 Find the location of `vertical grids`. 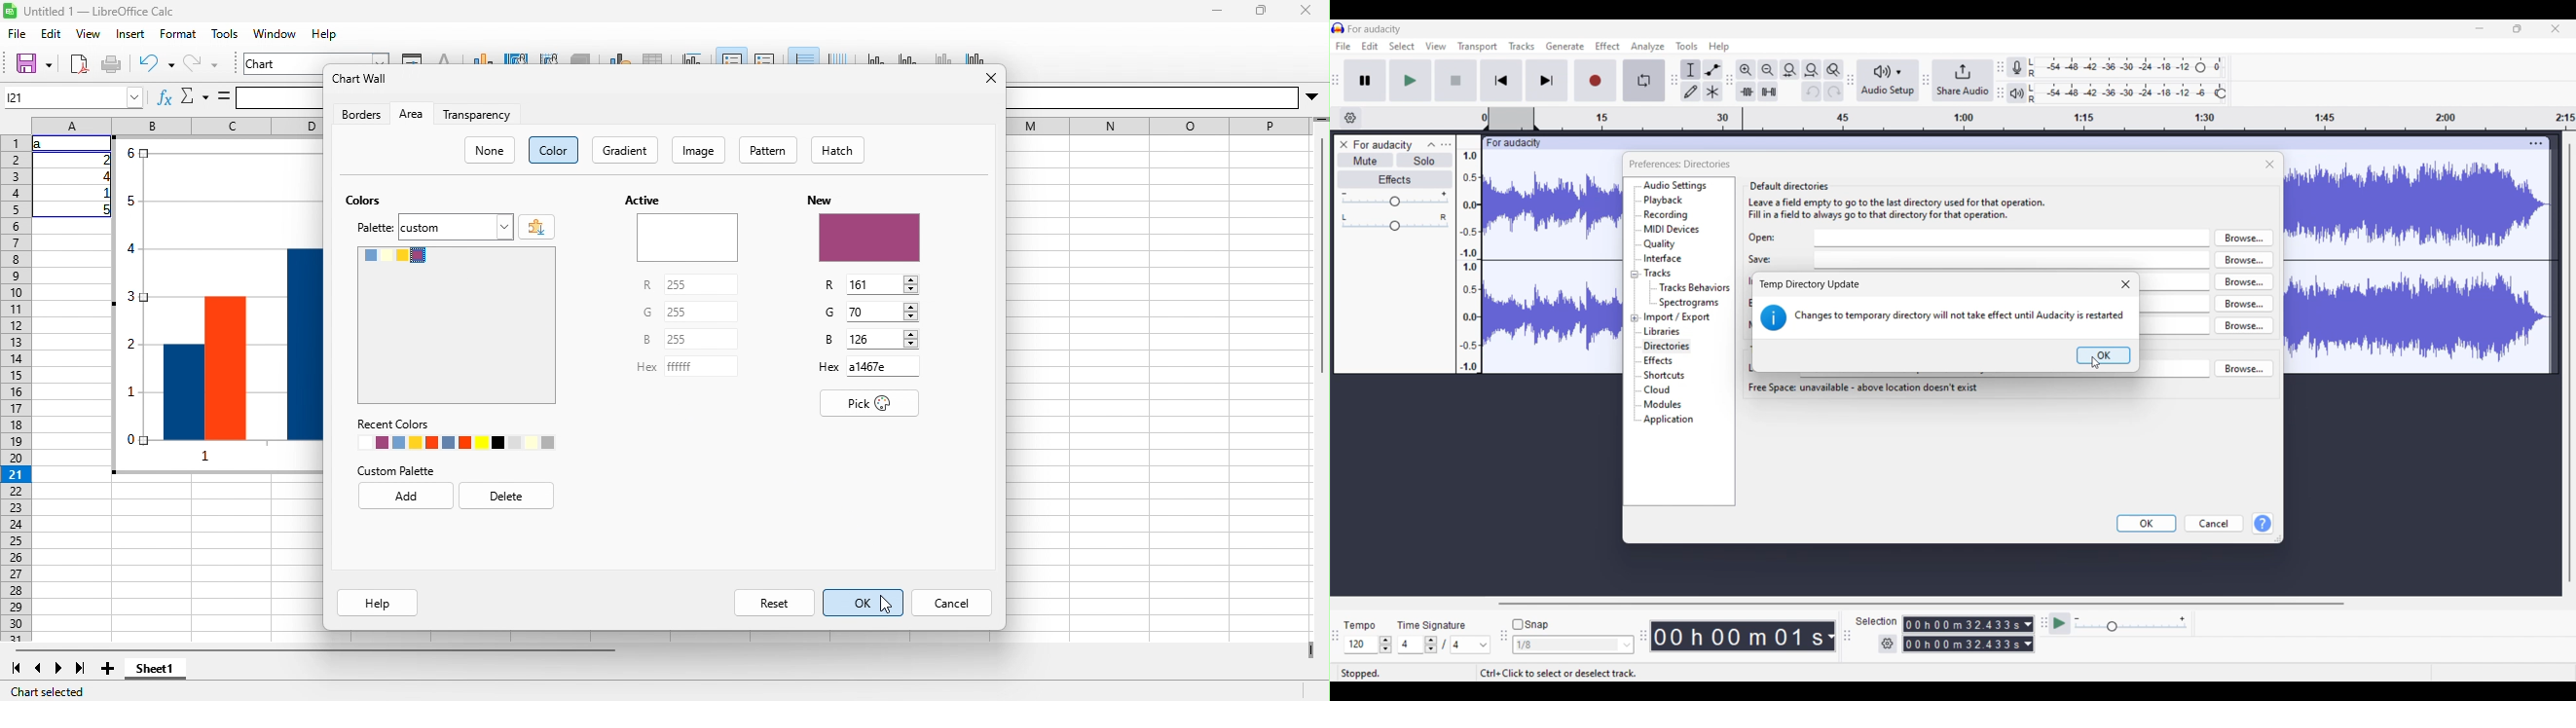

vertical grids is located at coordinates (837, 56).